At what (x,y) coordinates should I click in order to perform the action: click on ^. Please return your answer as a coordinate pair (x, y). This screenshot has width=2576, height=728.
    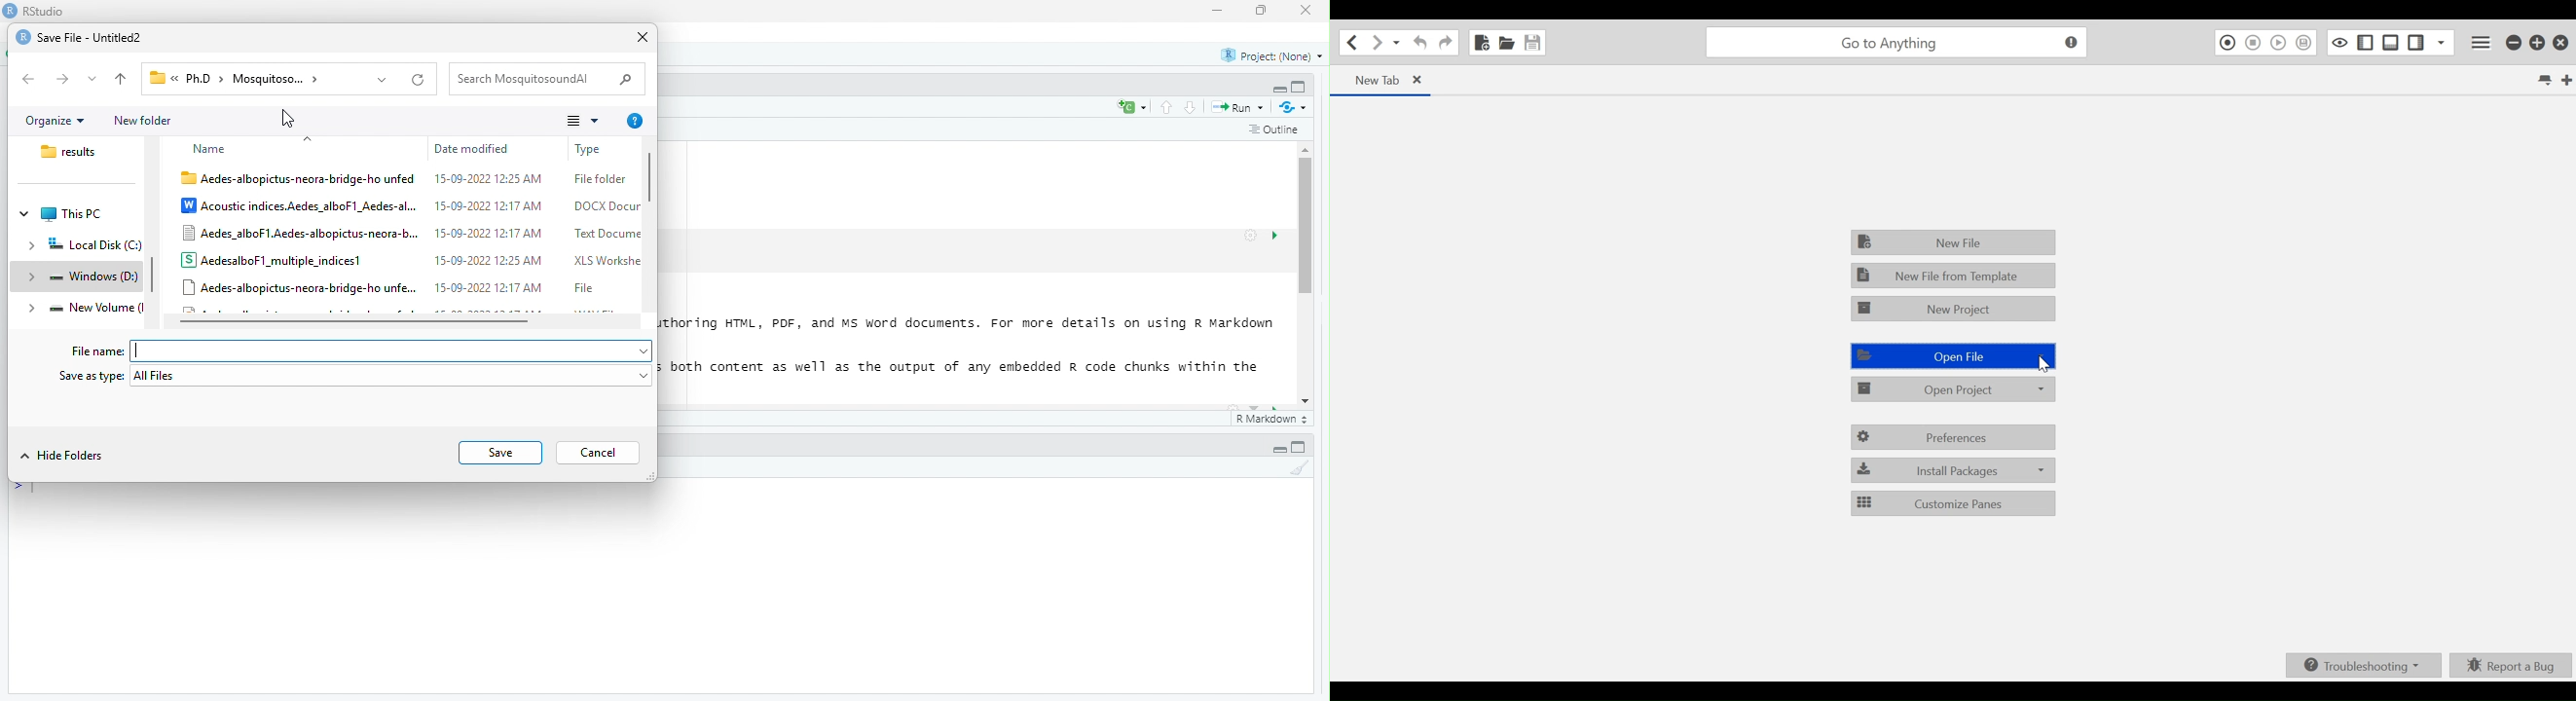
    Looking at the image, I should click on (309, 138).